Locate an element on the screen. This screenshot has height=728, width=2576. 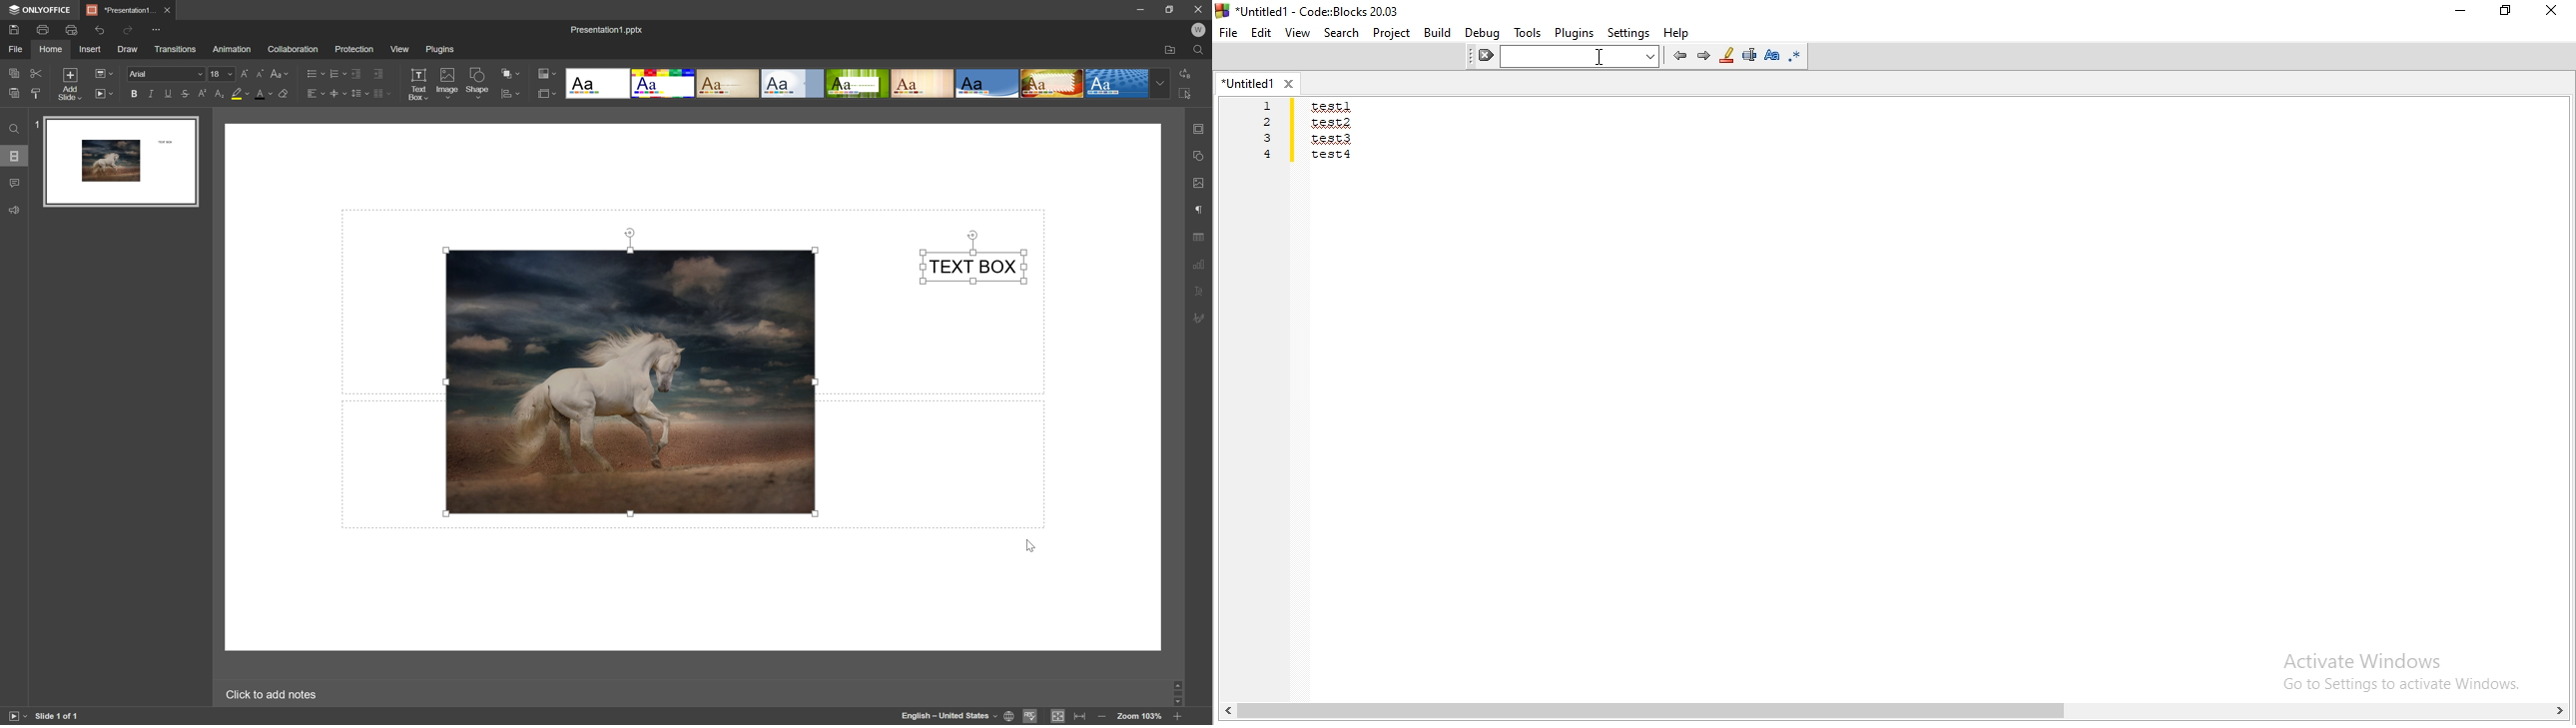
font is located at coordinates (164, 72).